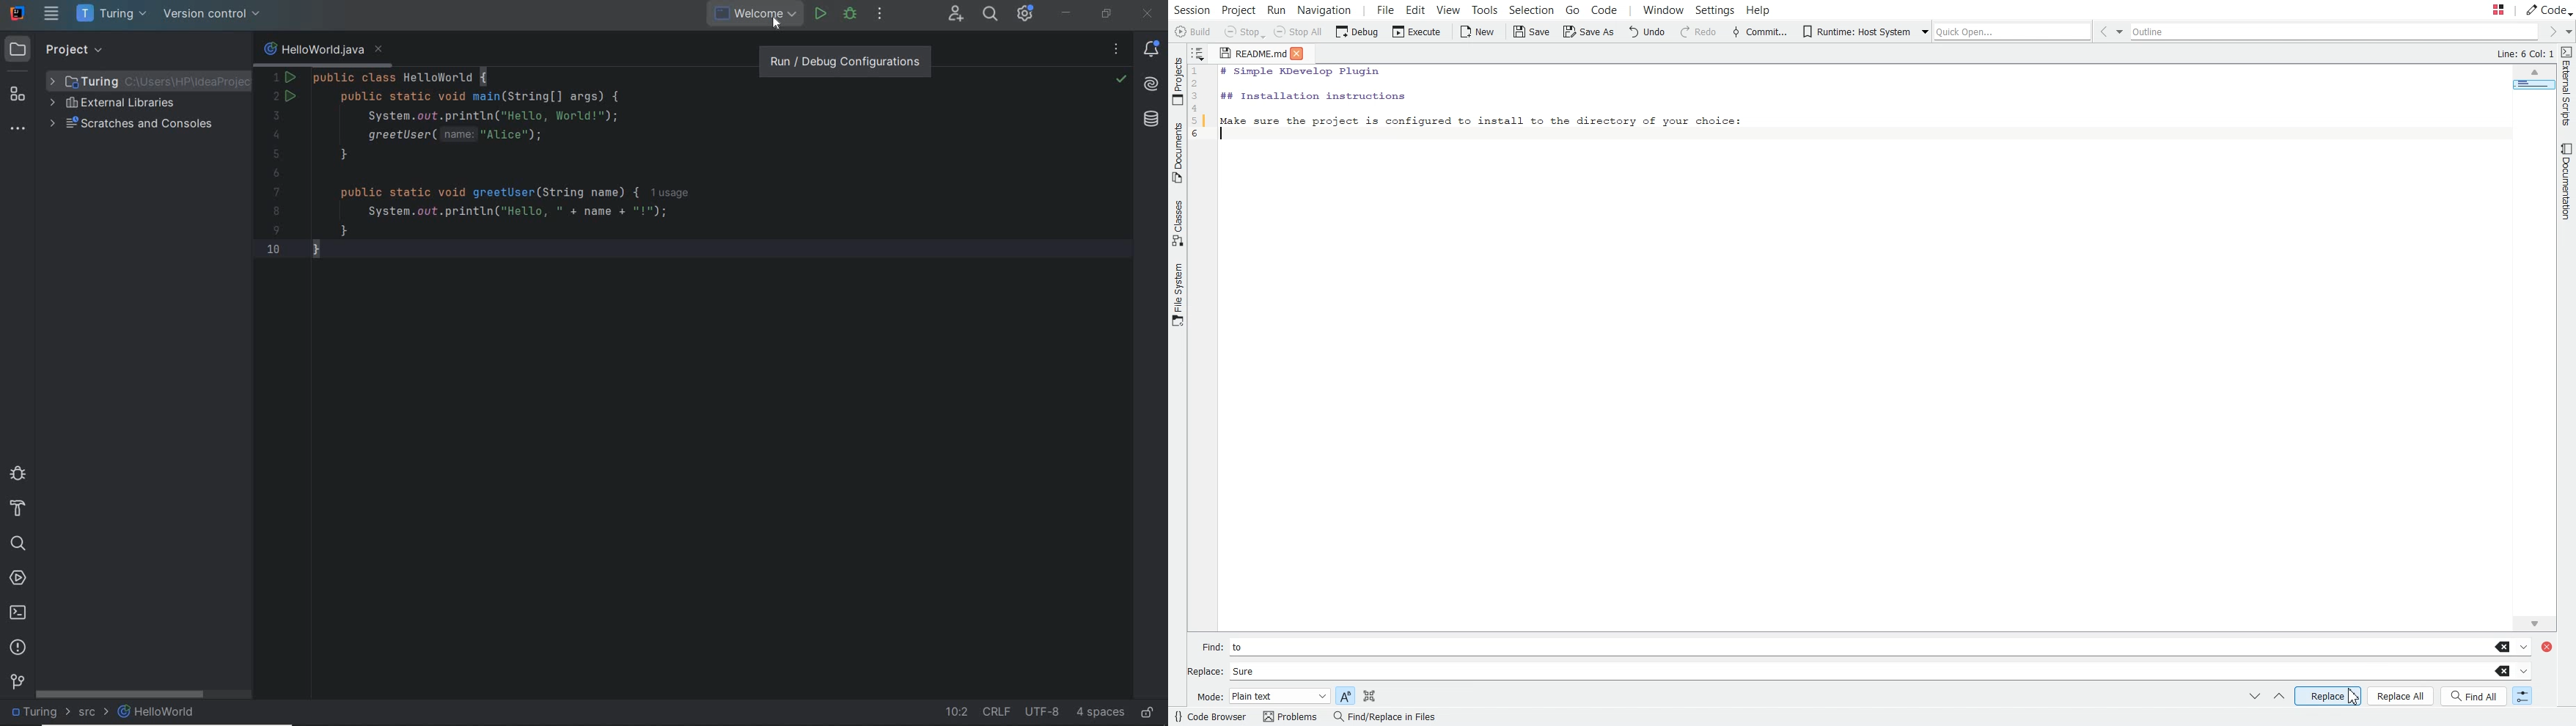  I want to click on Documents, so click(1177, 153).